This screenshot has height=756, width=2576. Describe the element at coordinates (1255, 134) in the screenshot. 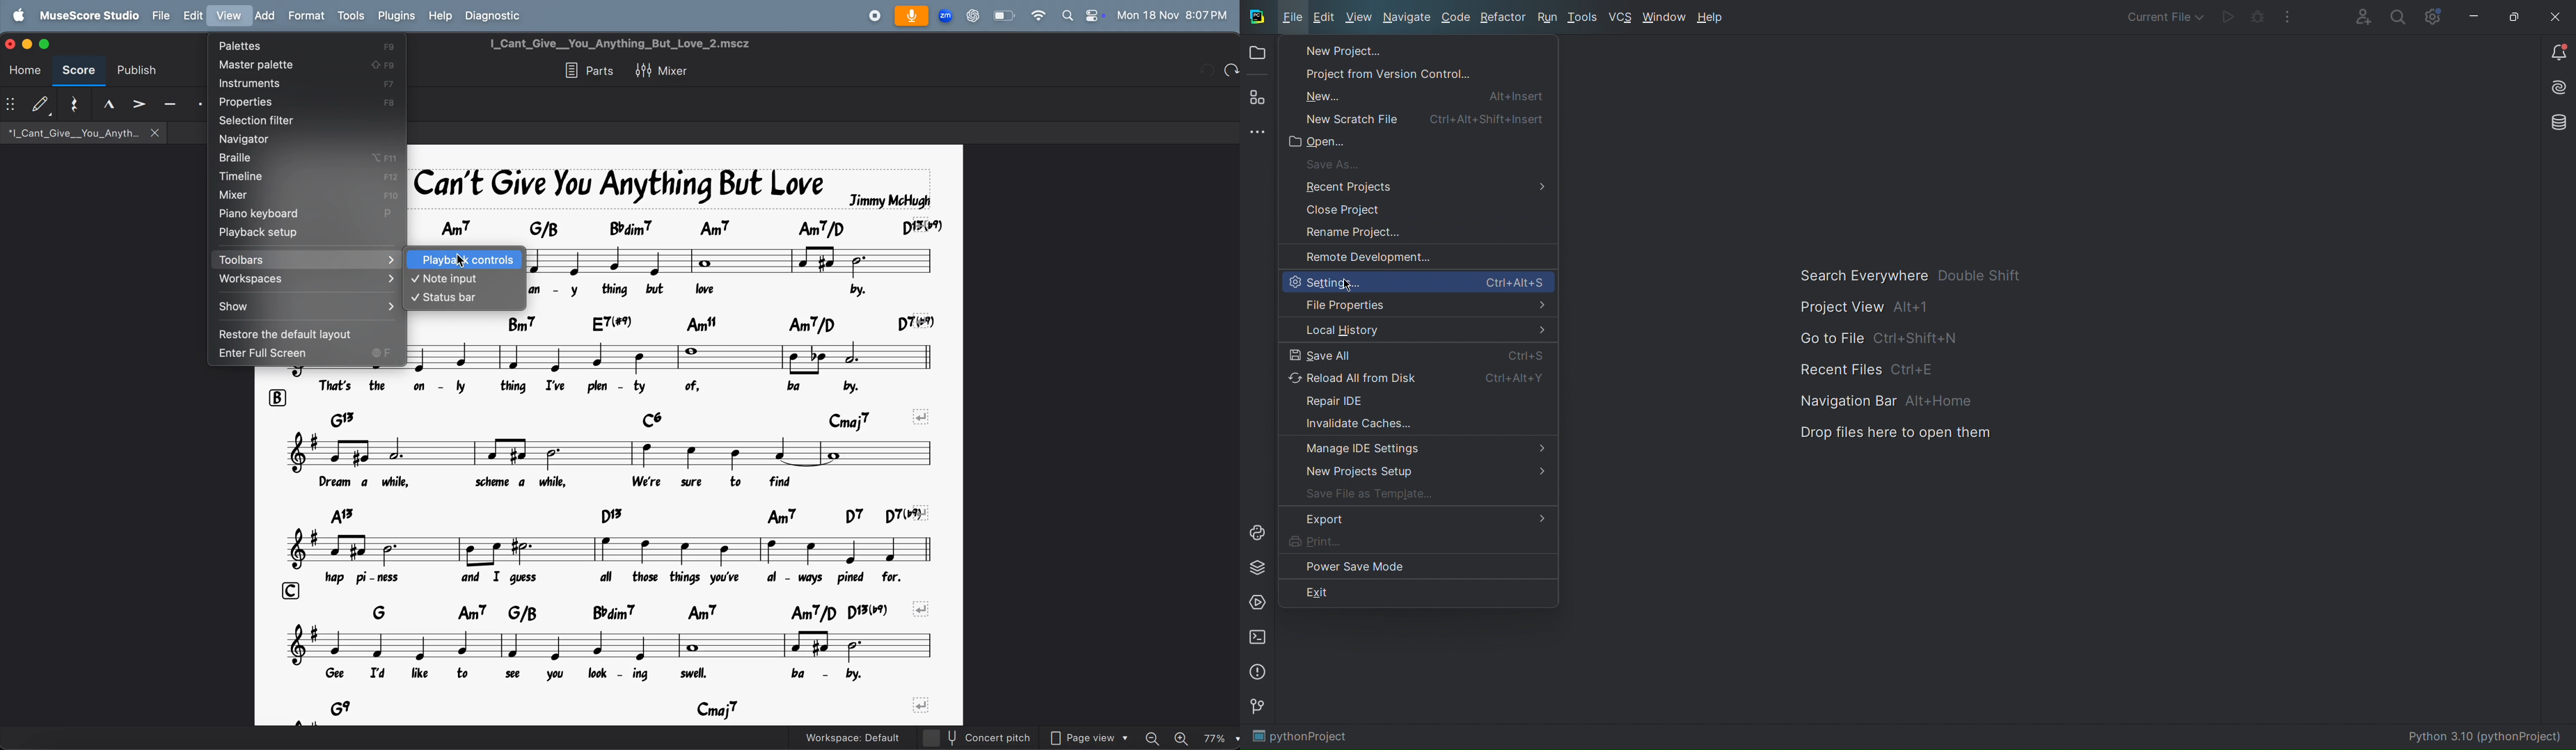

I see `More` at that location.